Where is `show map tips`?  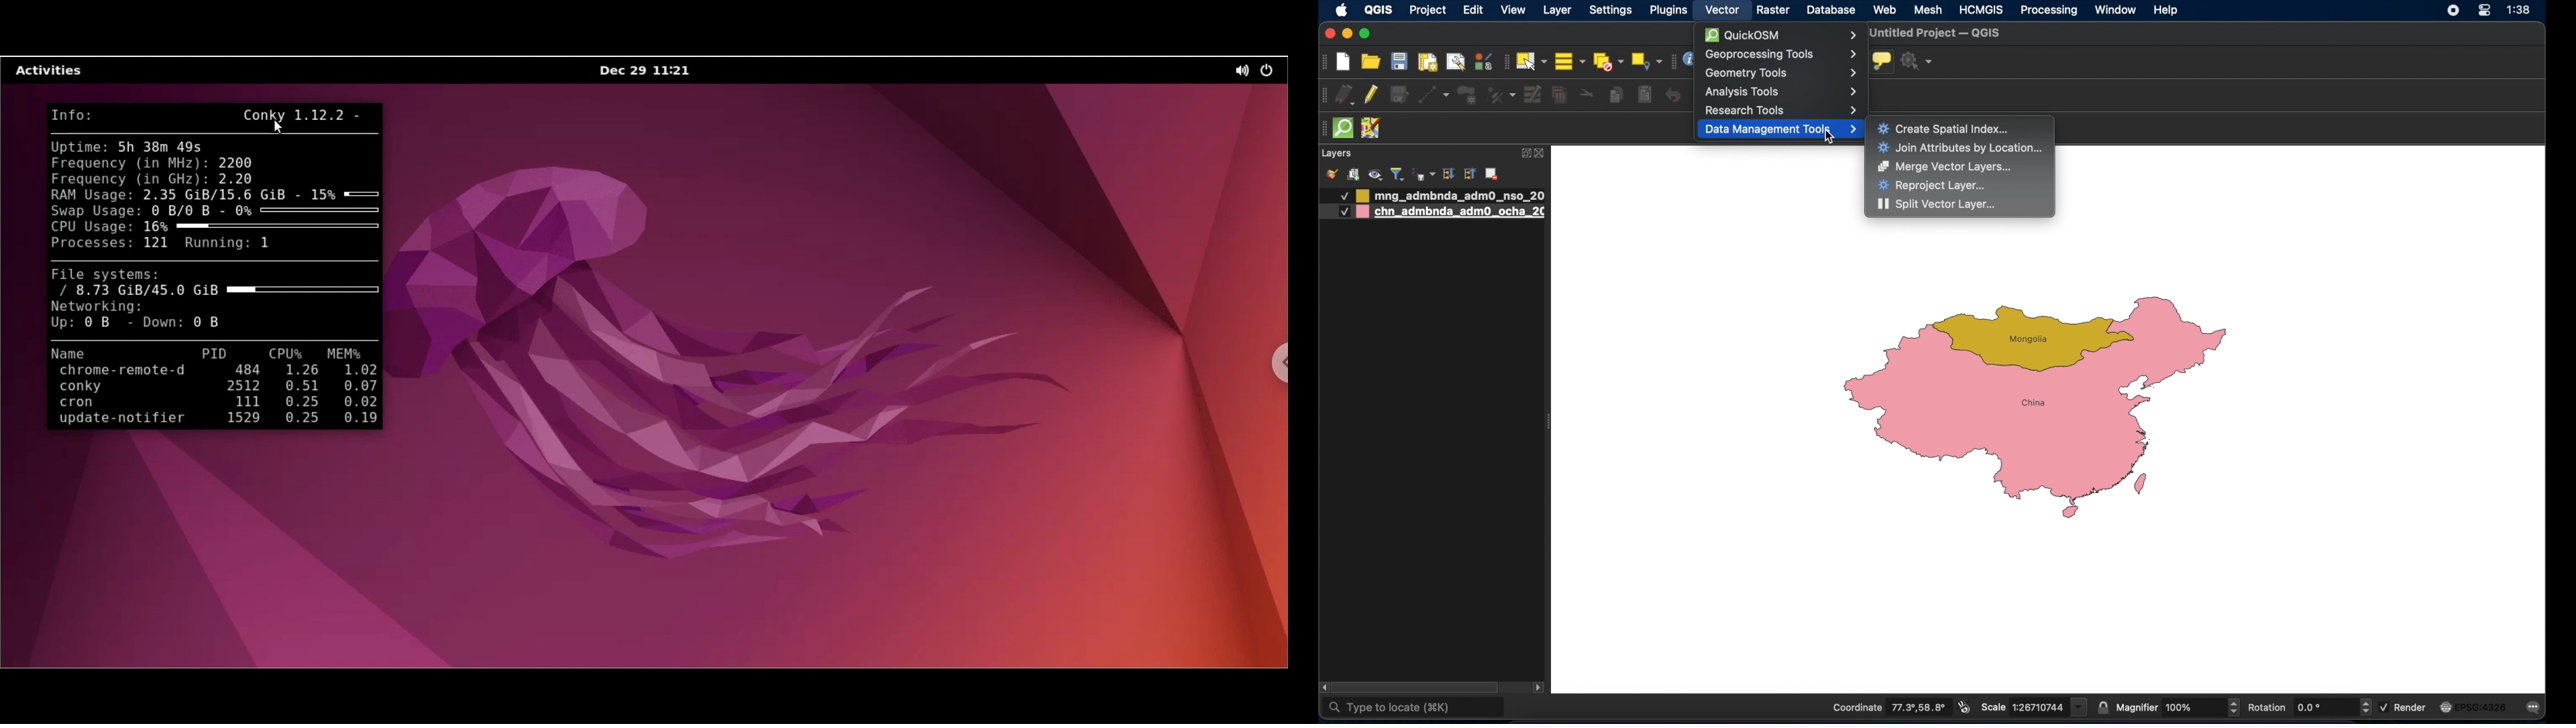
show map tips is located at coordinates (1882, 61).